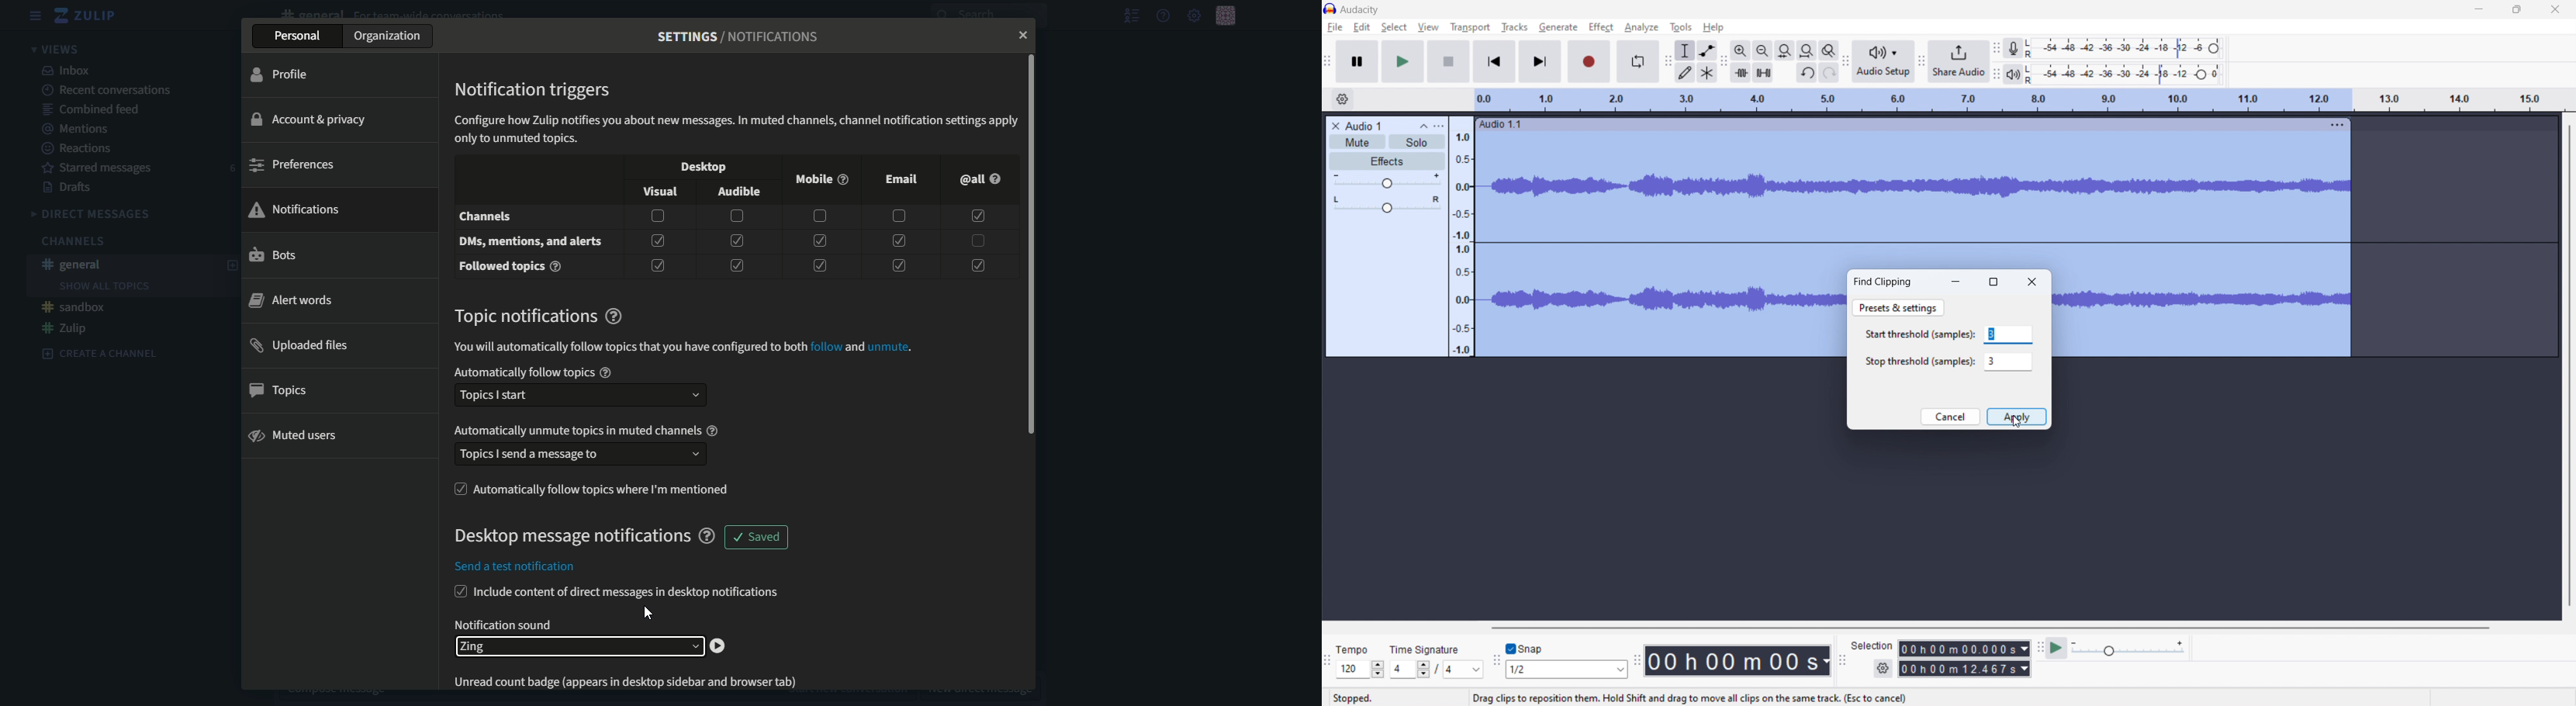 Image resolution: width=2576 pixels, height=728 pixels. I want to click on Stop threshold (samples):, so click(1917, 363).